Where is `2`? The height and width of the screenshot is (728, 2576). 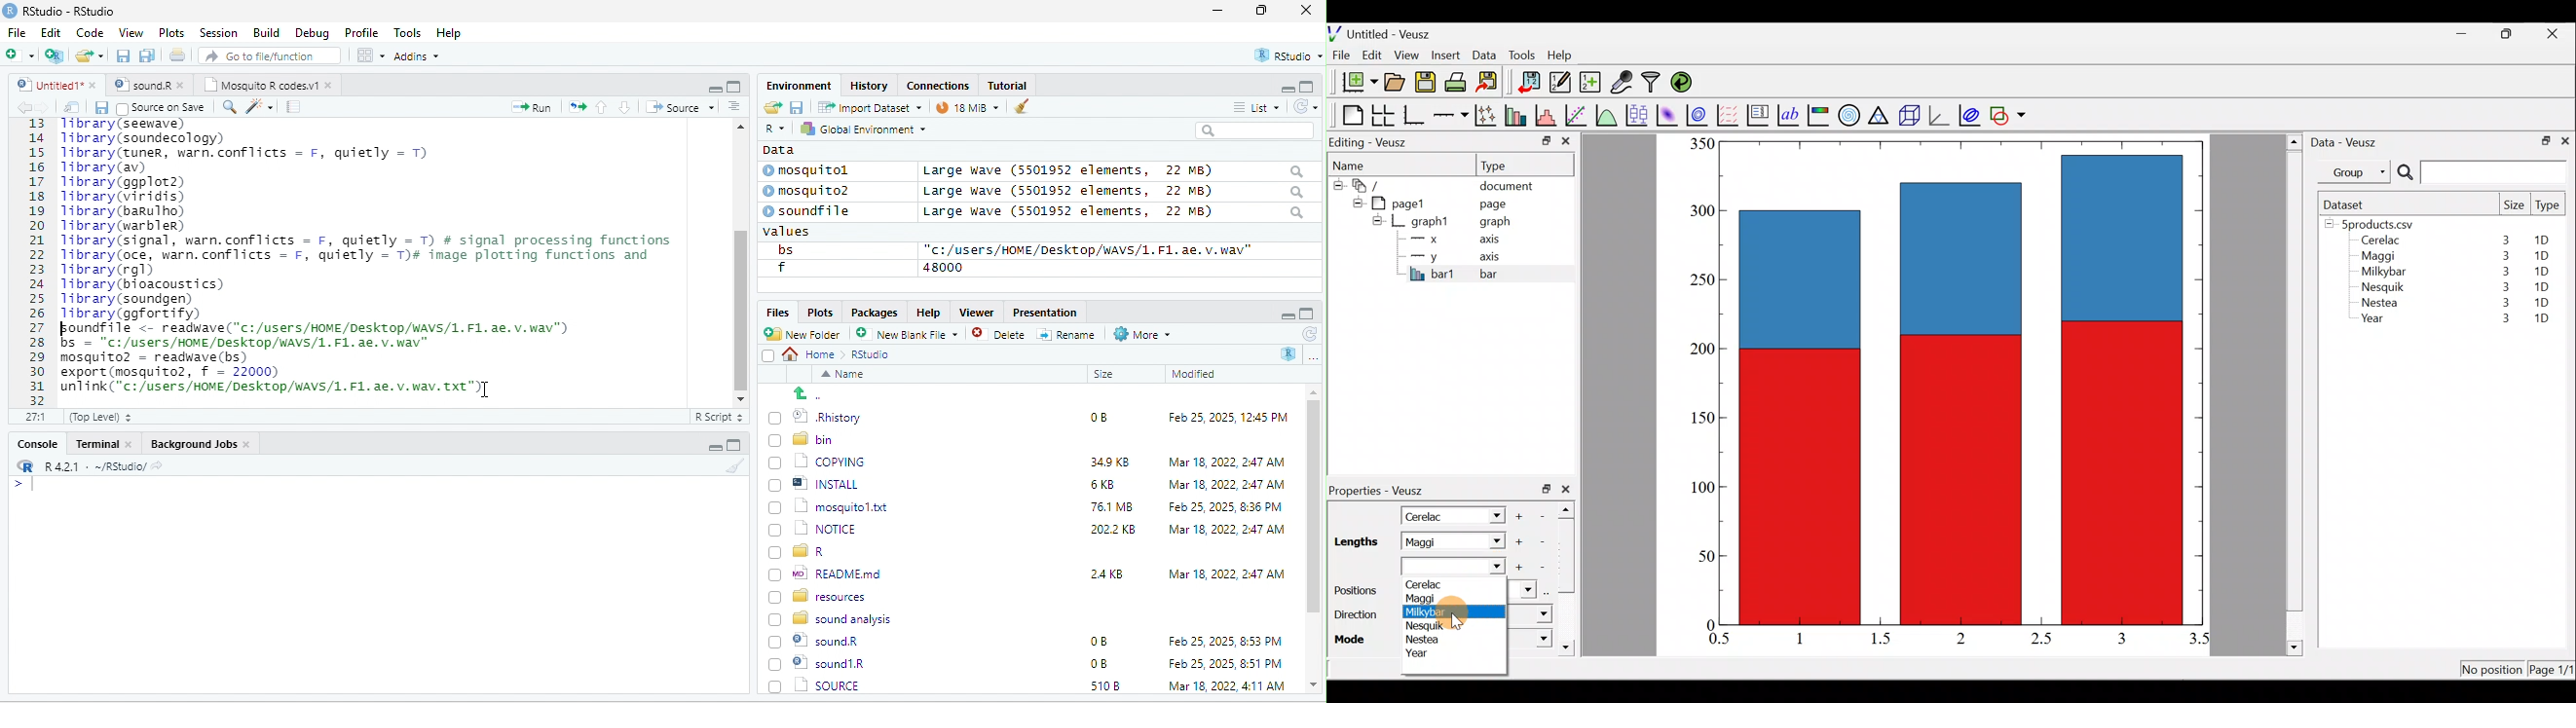 2 is located at coordinates (1959, 637).